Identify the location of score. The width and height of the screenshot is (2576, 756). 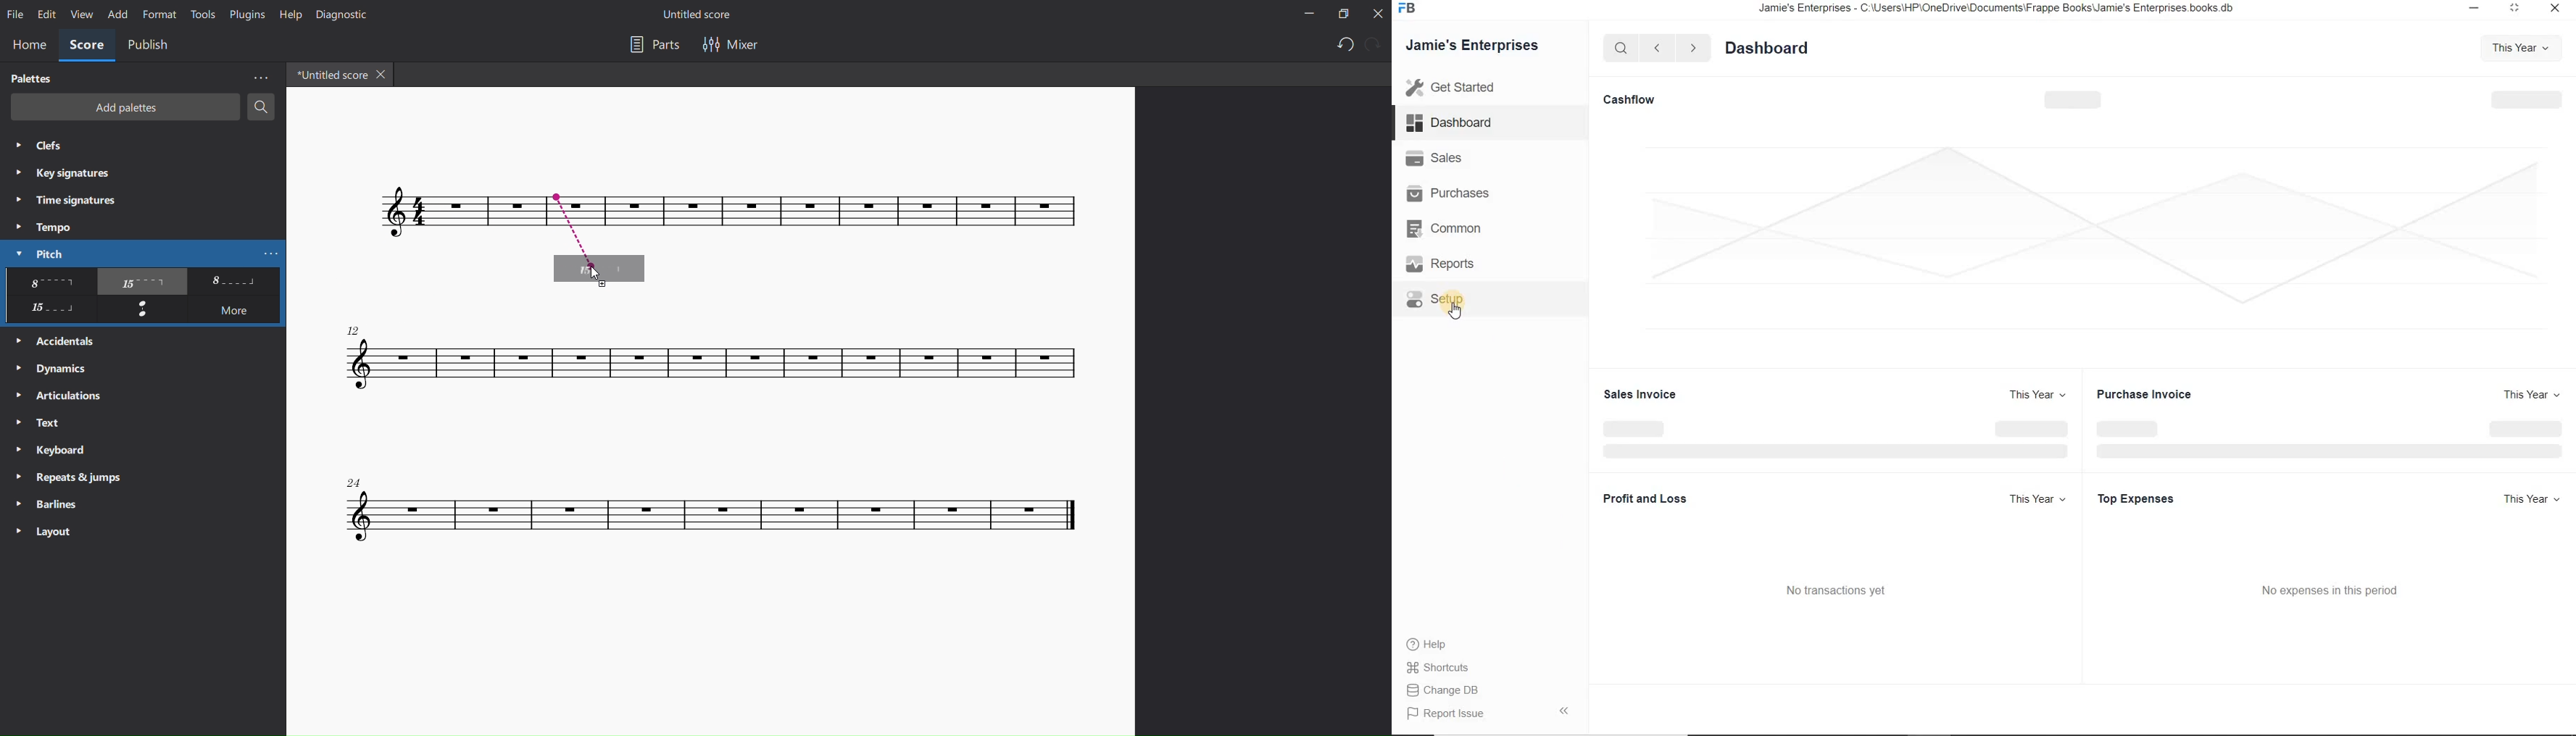
(702, 365).